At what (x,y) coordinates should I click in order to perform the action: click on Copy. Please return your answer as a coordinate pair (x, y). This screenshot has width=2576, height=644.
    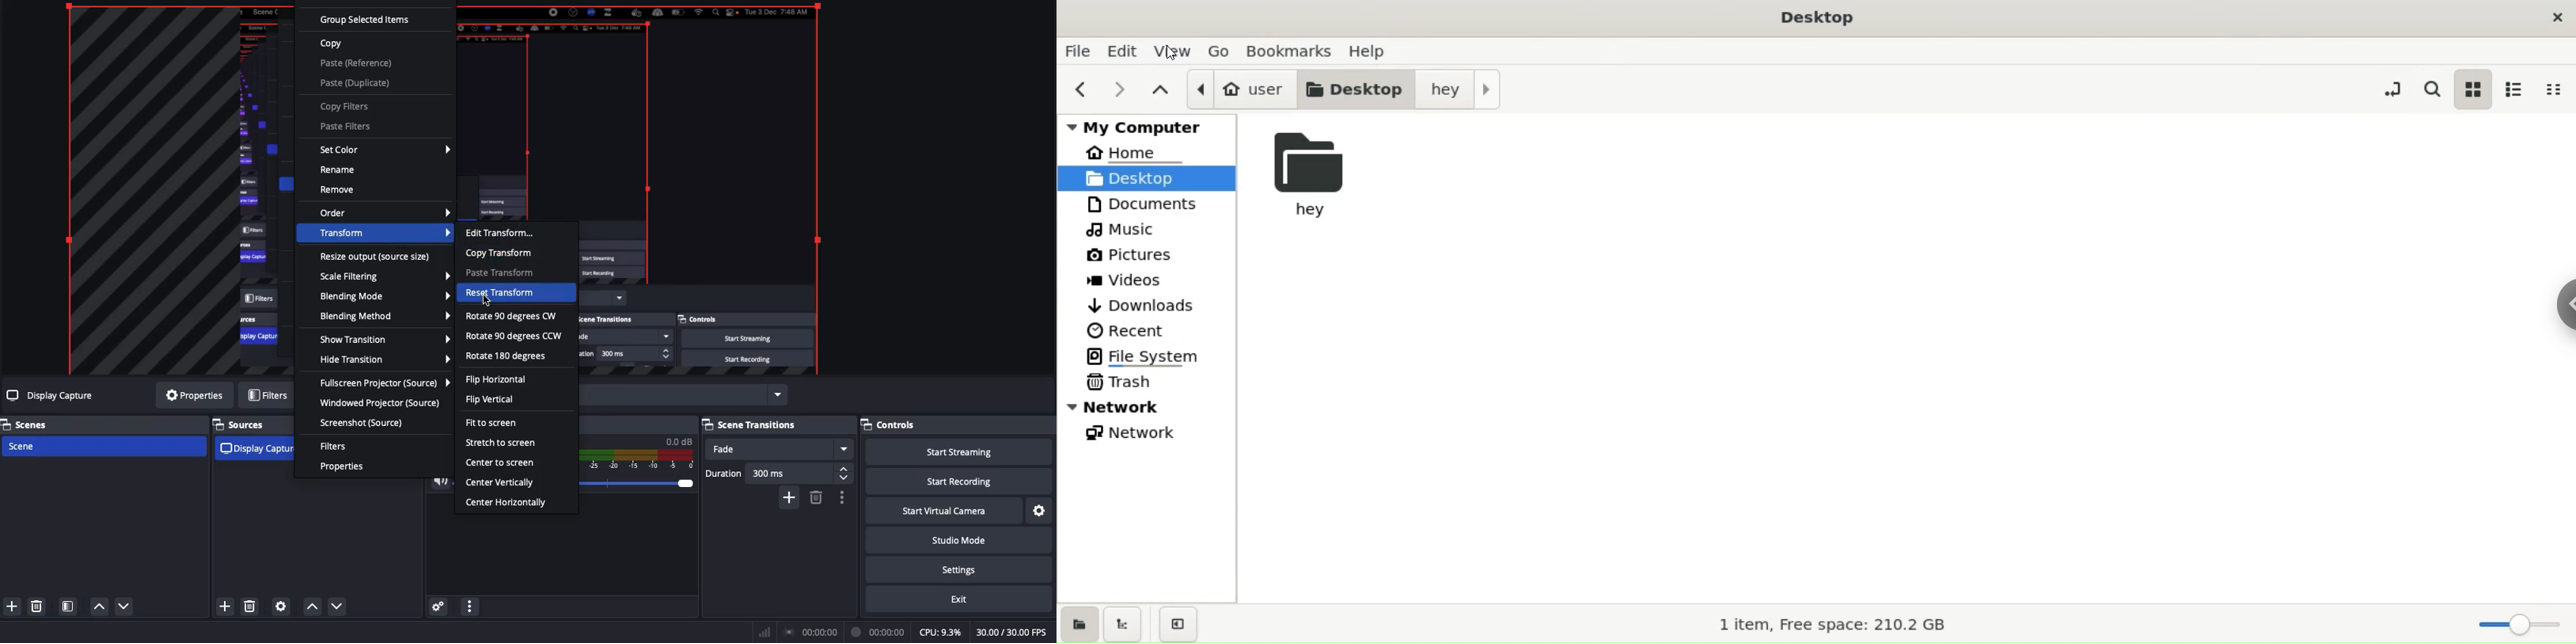
    Looking at the image, I should click on (332, 43).